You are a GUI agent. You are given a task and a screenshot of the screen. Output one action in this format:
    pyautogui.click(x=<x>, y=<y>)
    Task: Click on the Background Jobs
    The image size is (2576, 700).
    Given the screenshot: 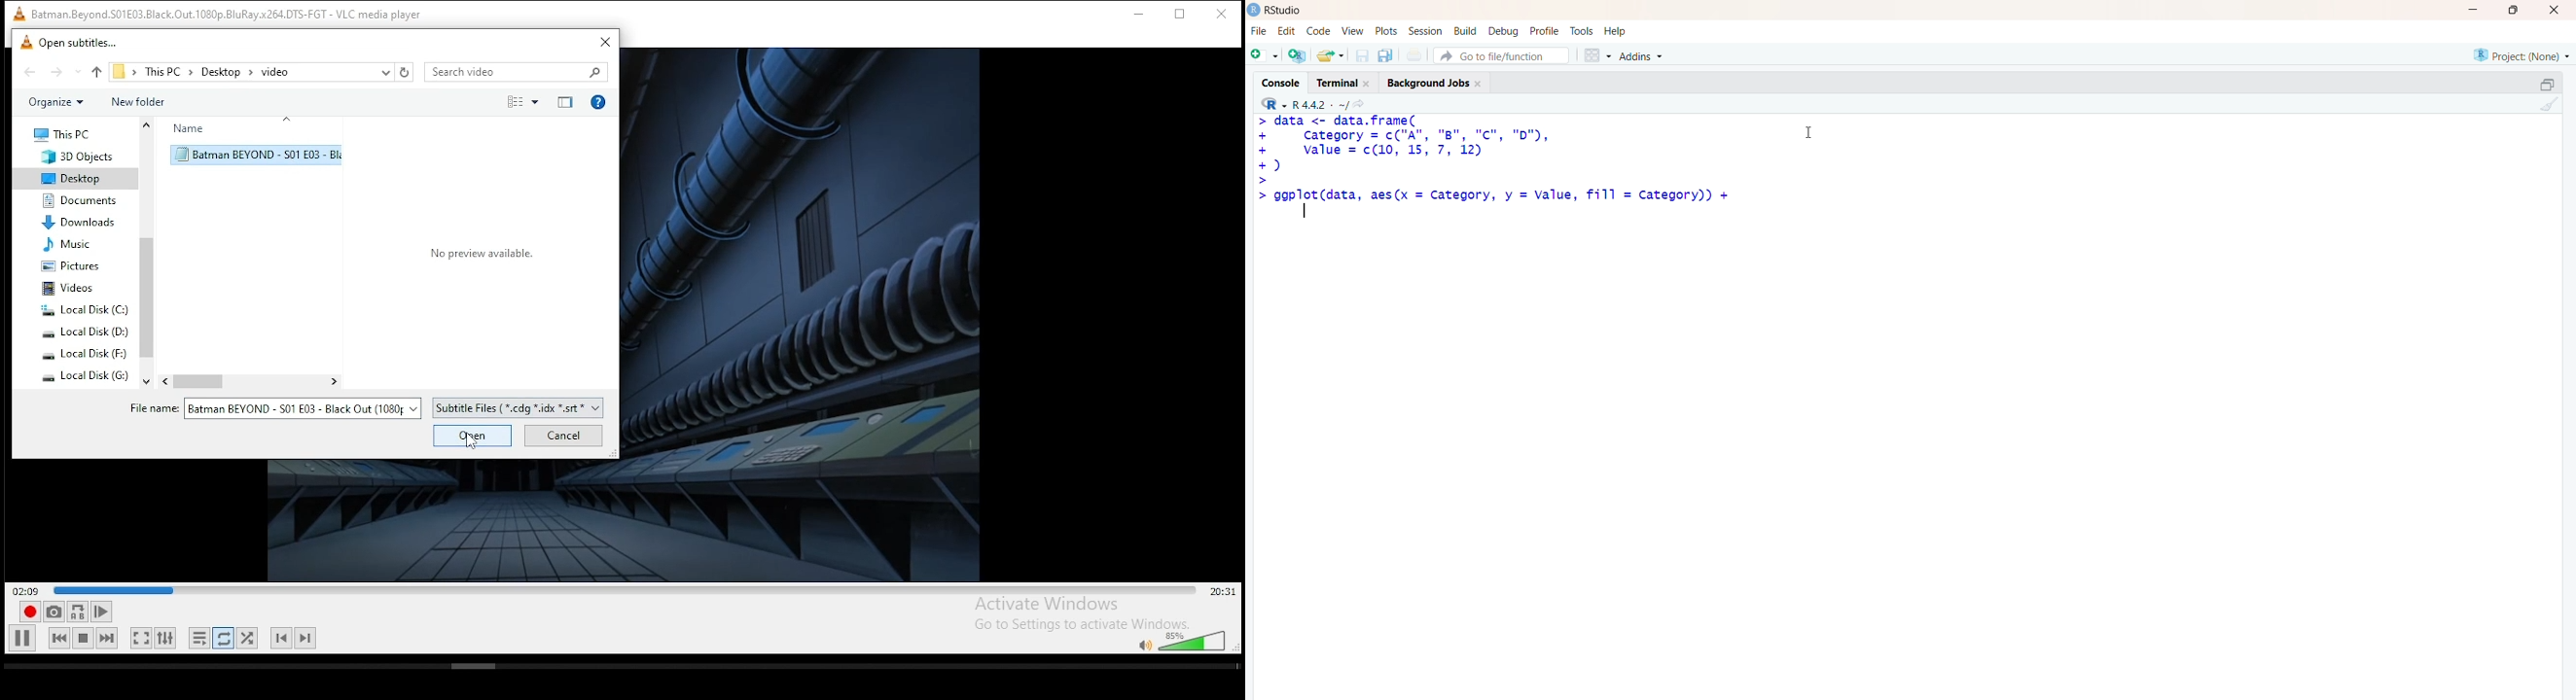 What is the action you would take?
    pyautogui.click(x=1434, y=80)
    